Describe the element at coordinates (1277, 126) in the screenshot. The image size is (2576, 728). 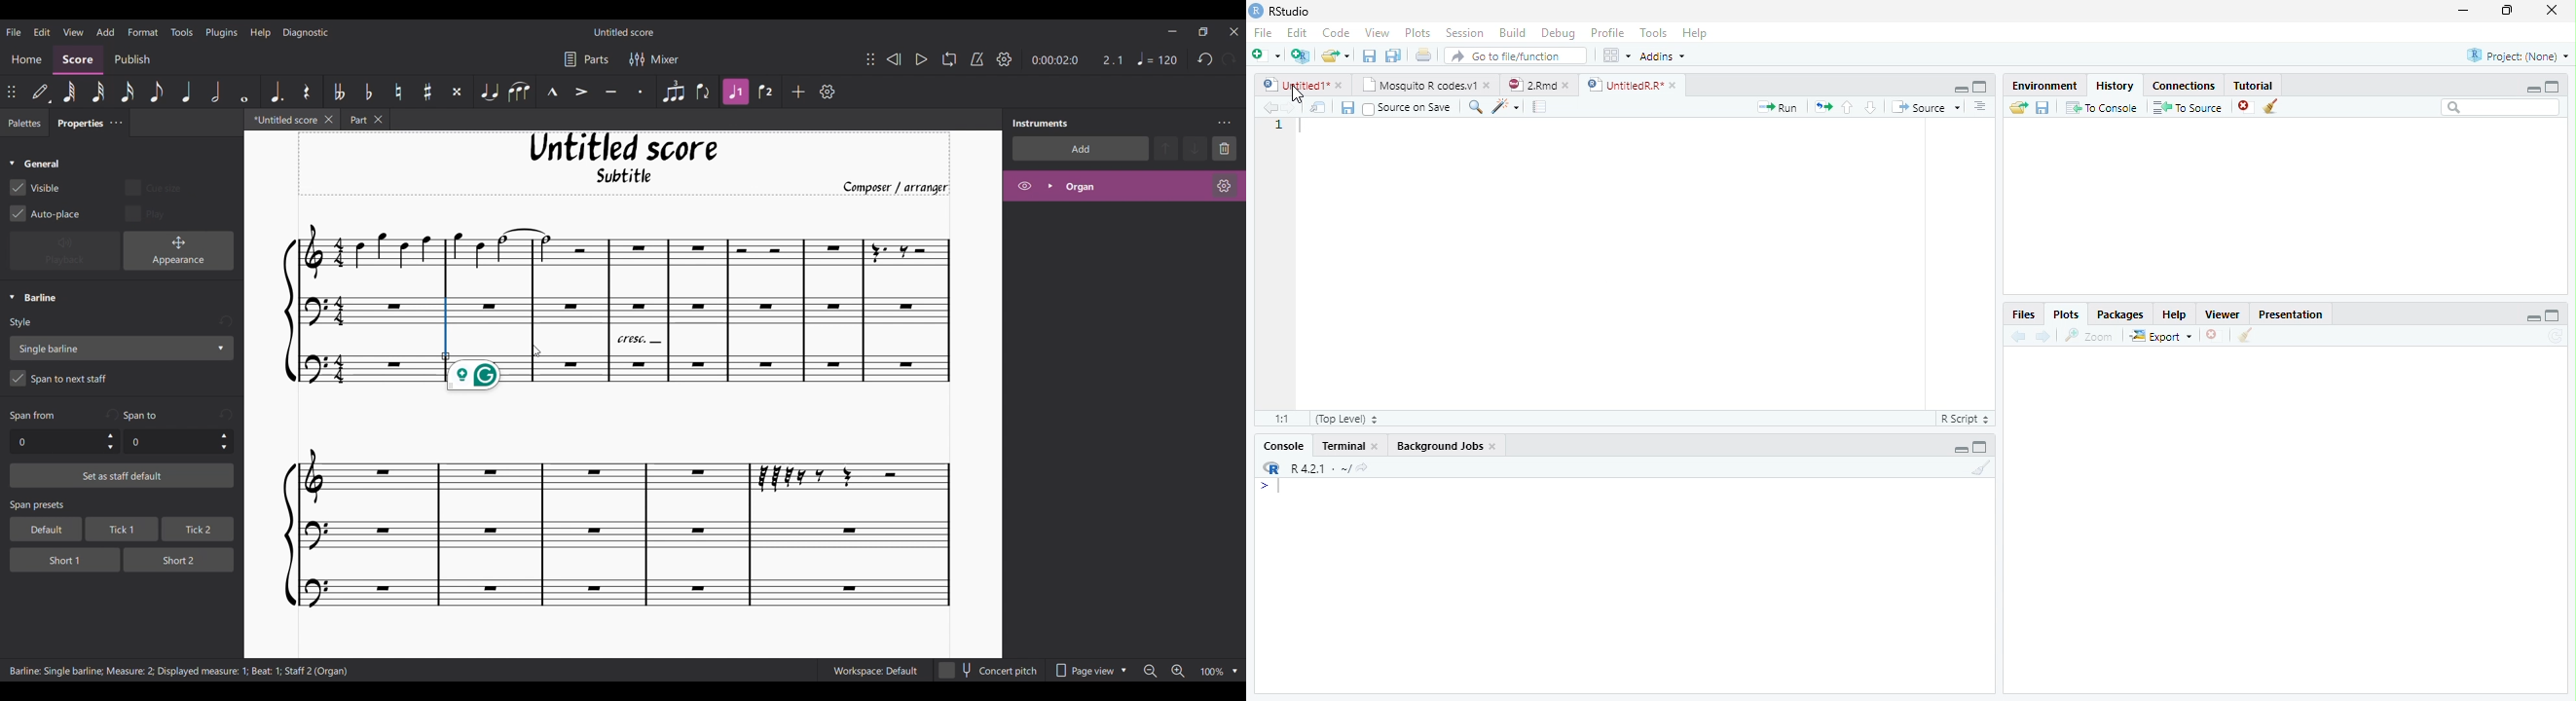
I see `1` at that location.